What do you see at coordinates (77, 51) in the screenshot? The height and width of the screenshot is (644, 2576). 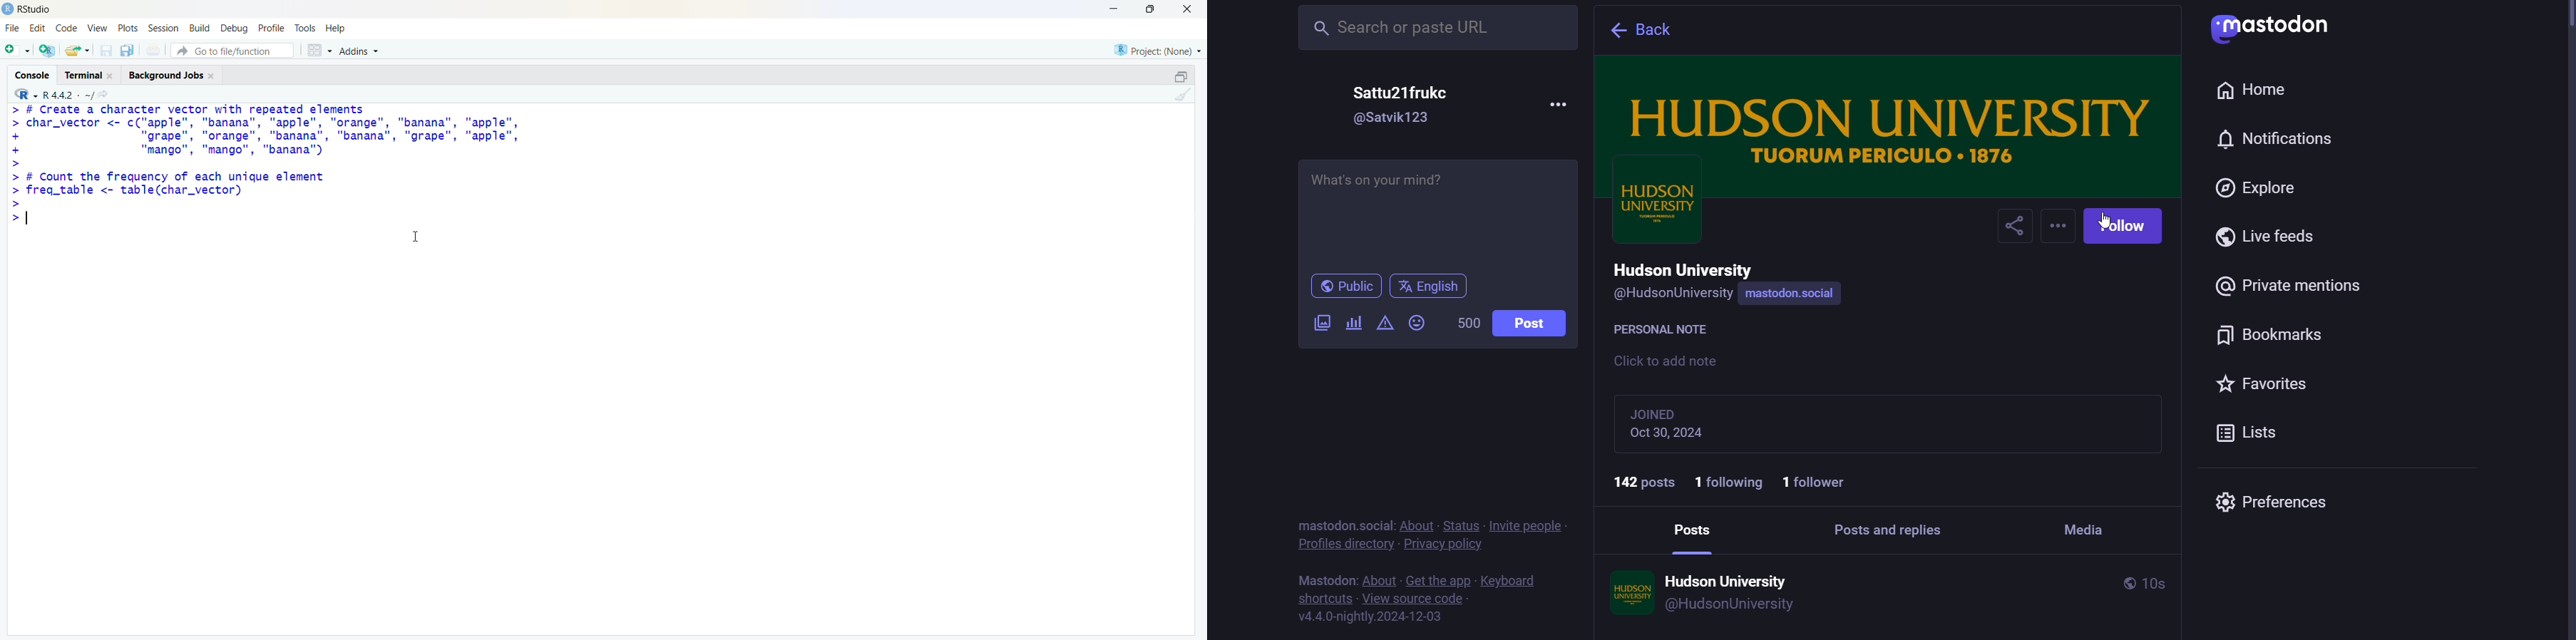 I see `Open an existing file (Ctrl + O)` at bounding box center [77, 51].